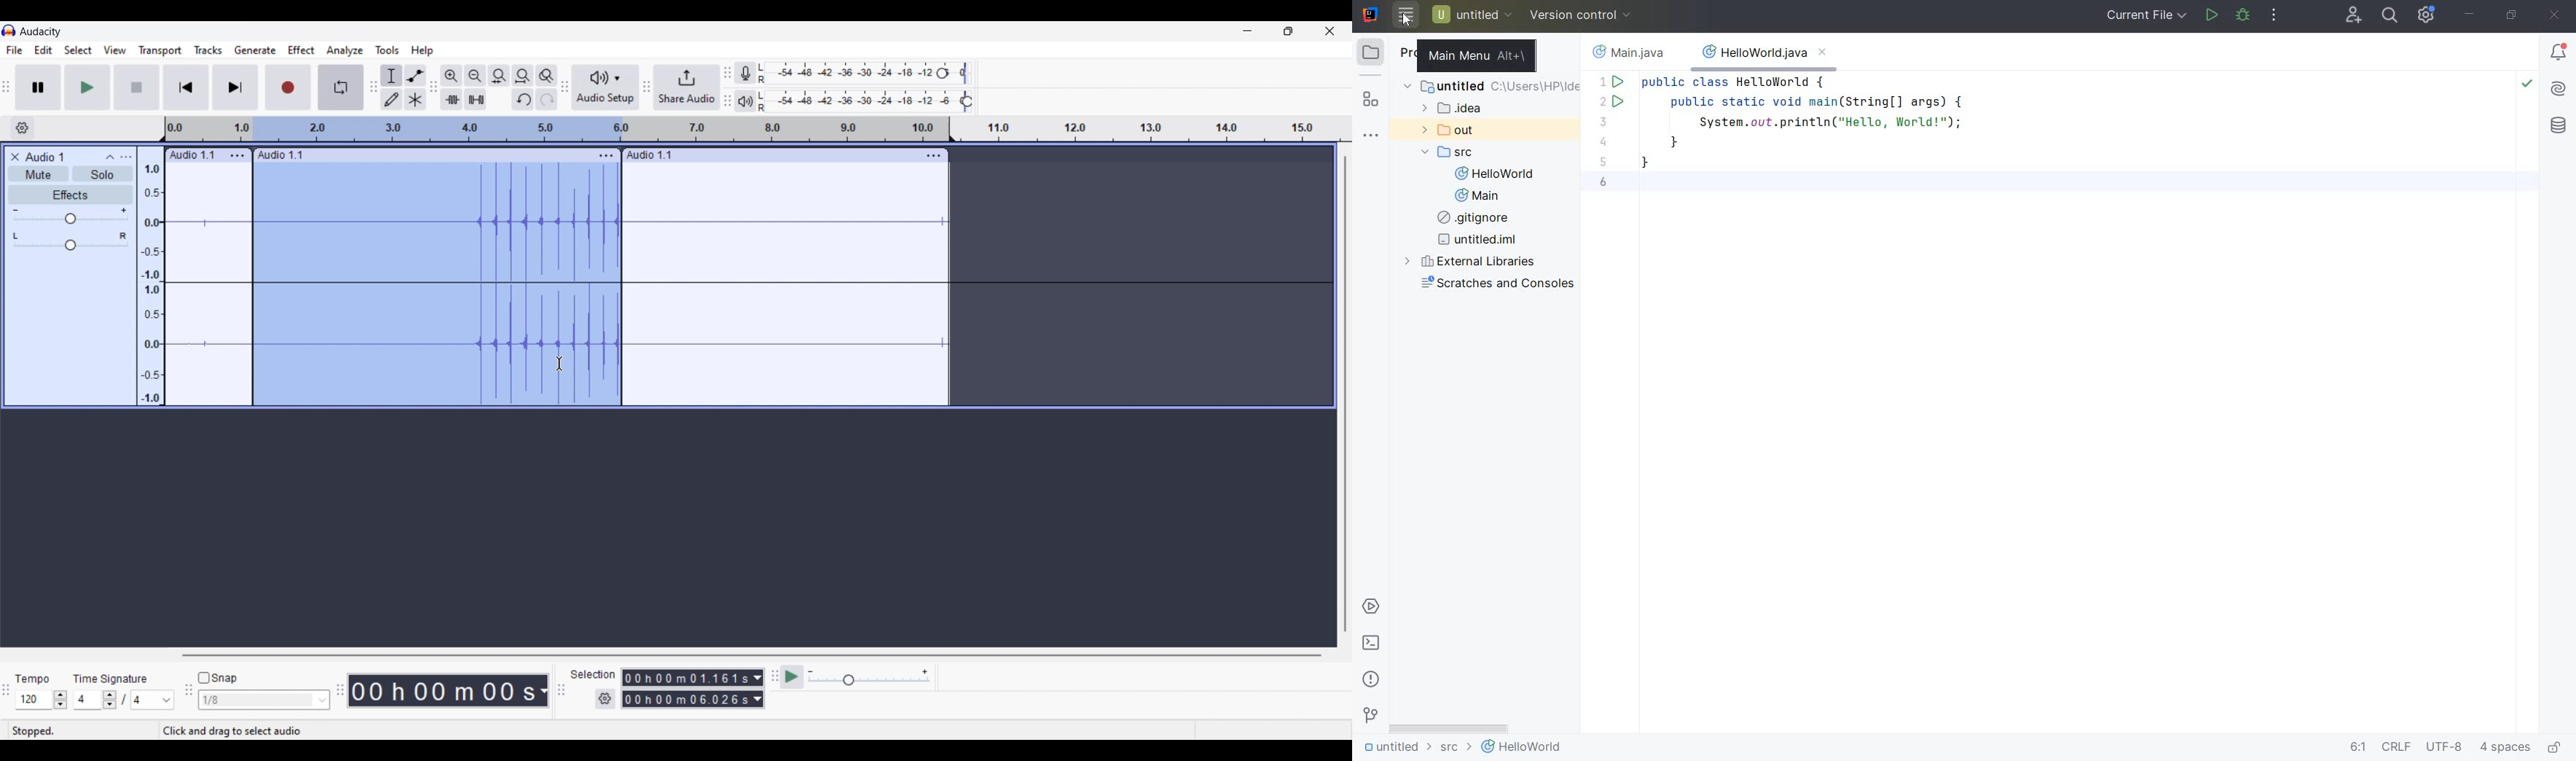 This screenshot has height=784, width=2576. Describe the element at coordinates (137, 87) in the screenshot. I see `Stop` at that location.